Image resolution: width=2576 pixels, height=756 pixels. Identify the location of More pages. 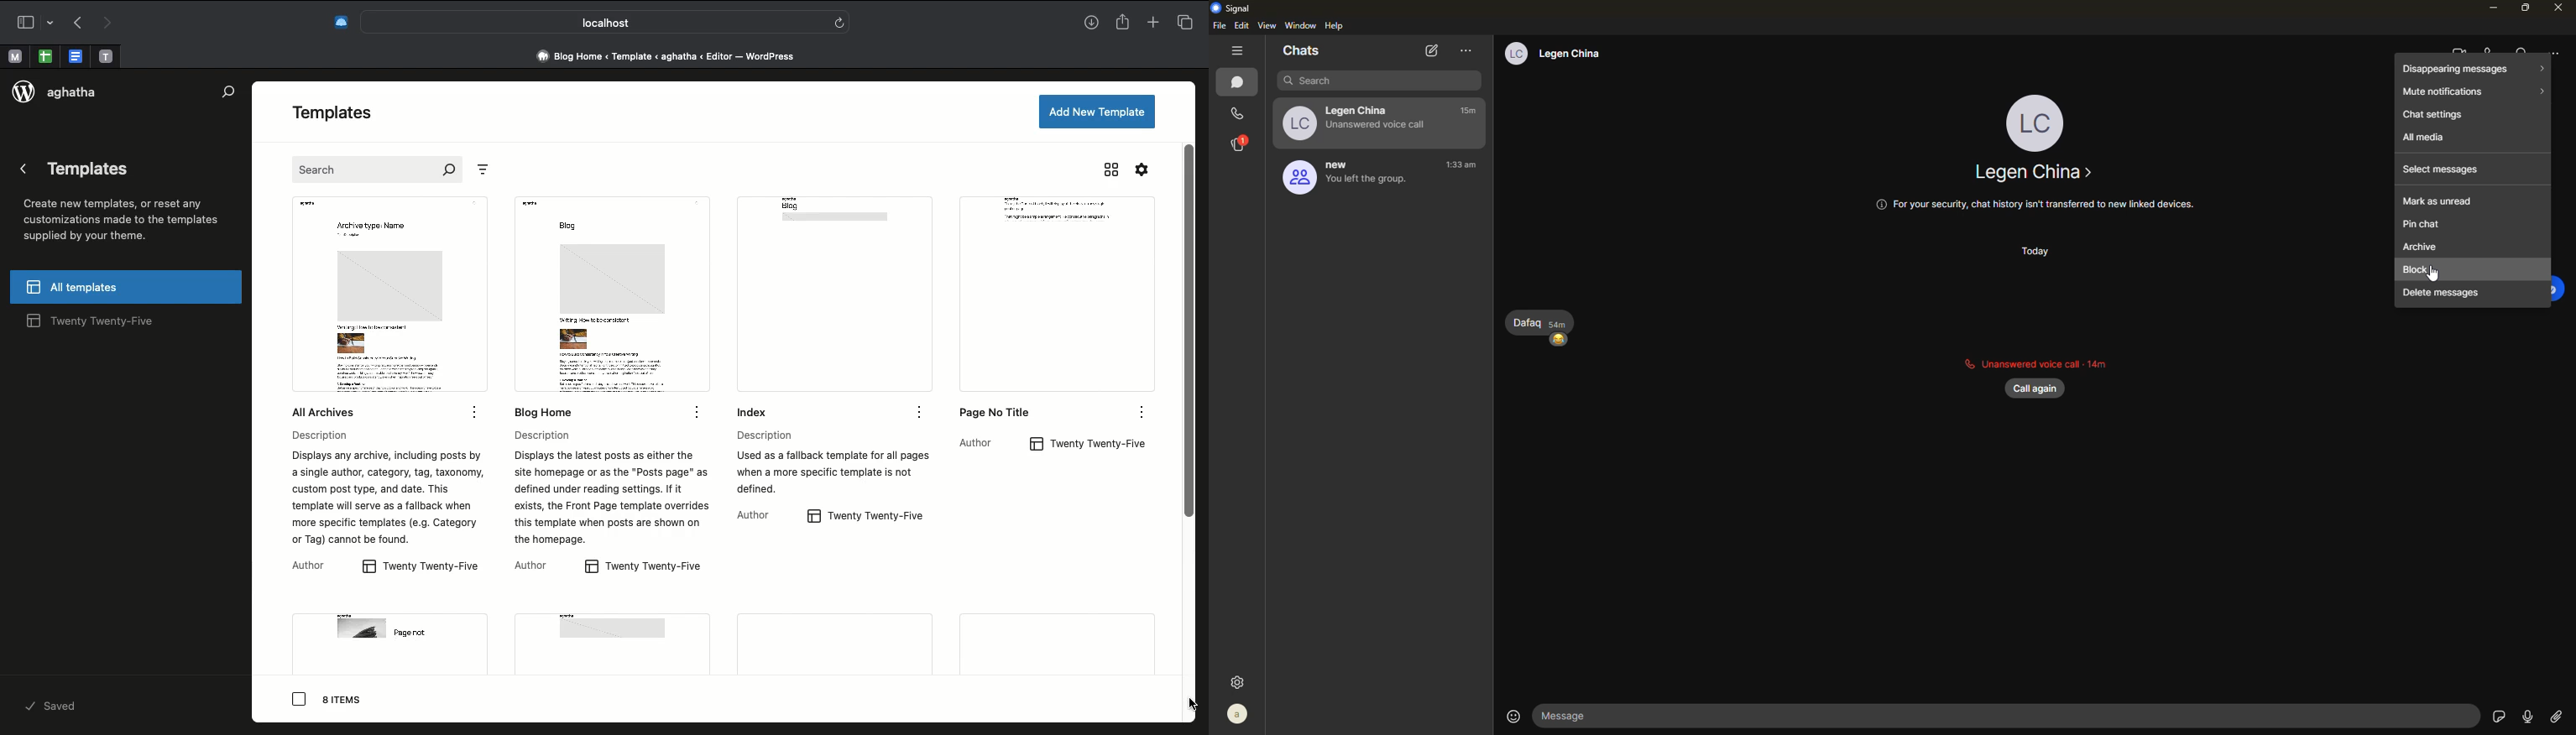
(721, 643).